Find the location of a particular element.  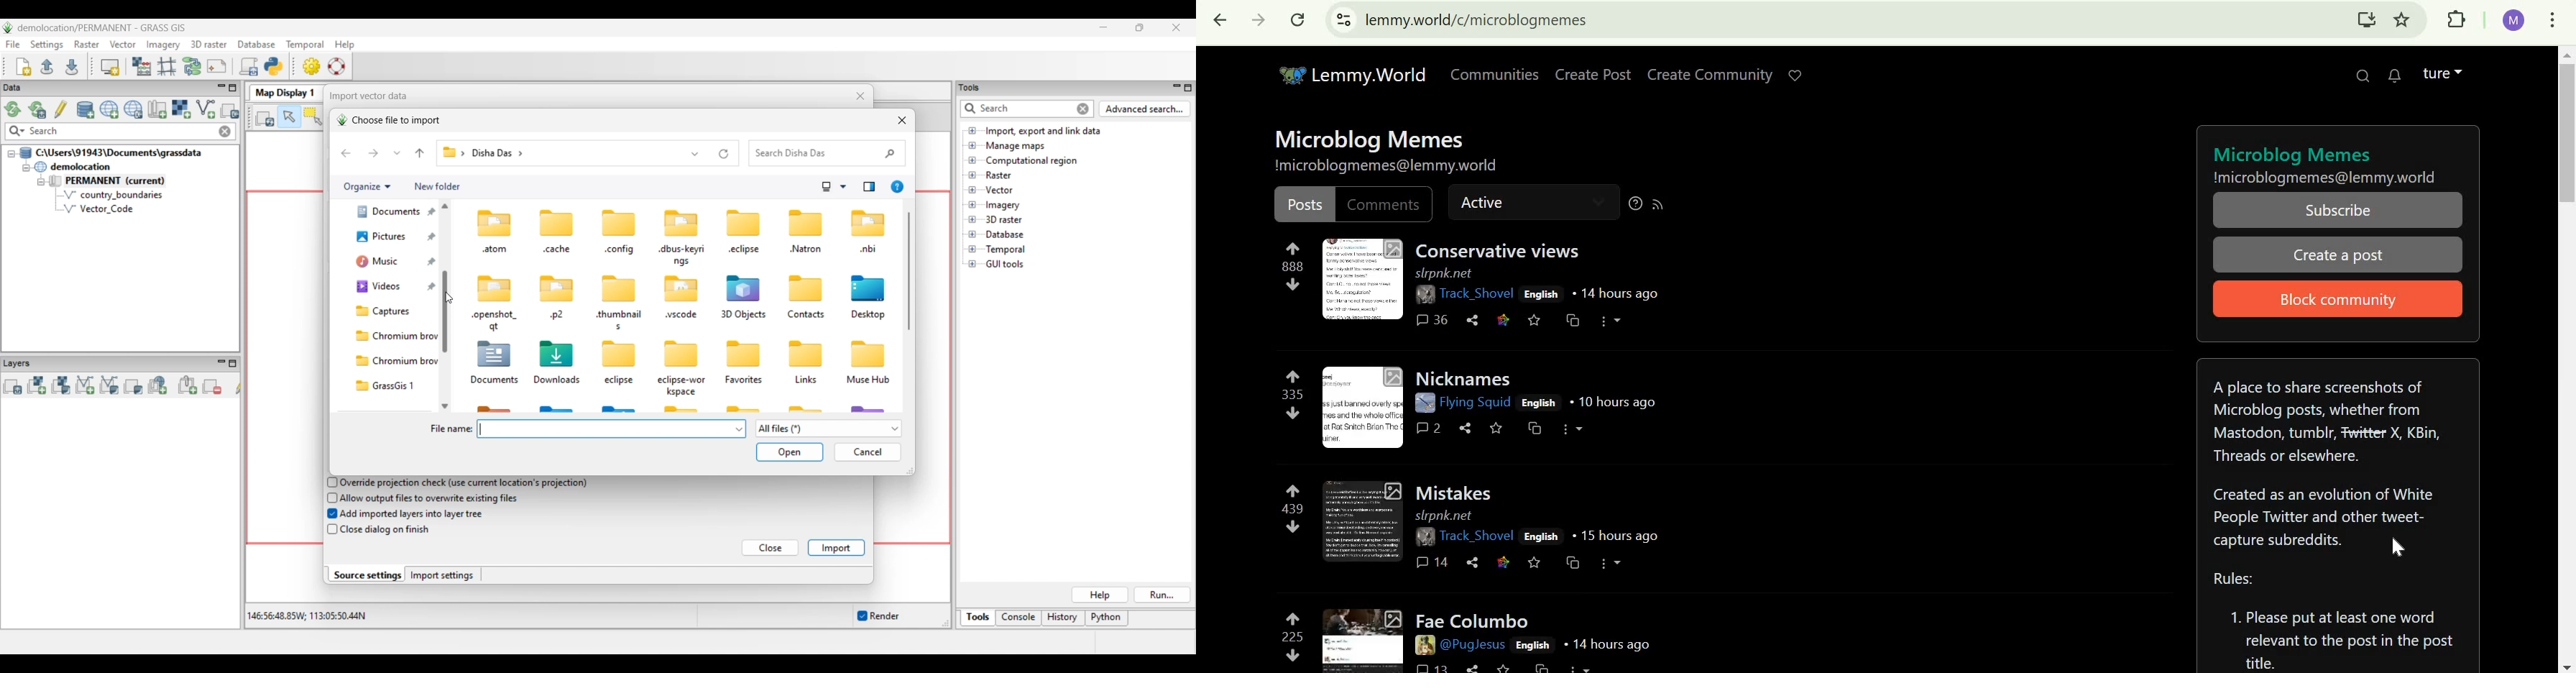

cross-post is located at coordinates (1573, 564).